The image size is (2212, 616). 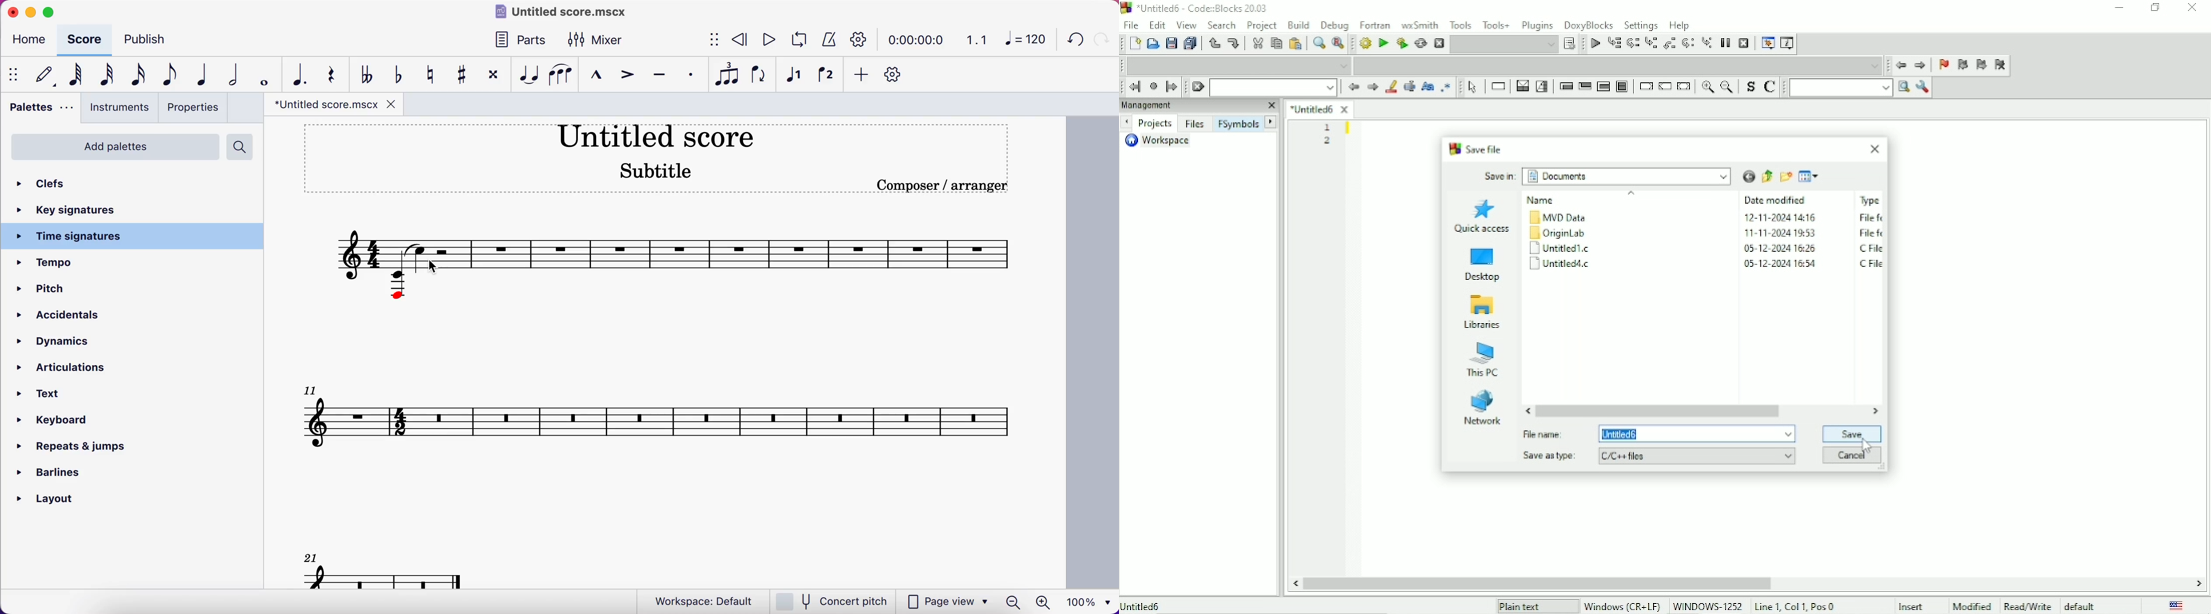 What do you see at coordinates (1617, 65) in the screenshot?
I see `Drop down` at bounding box center [1617, 65].